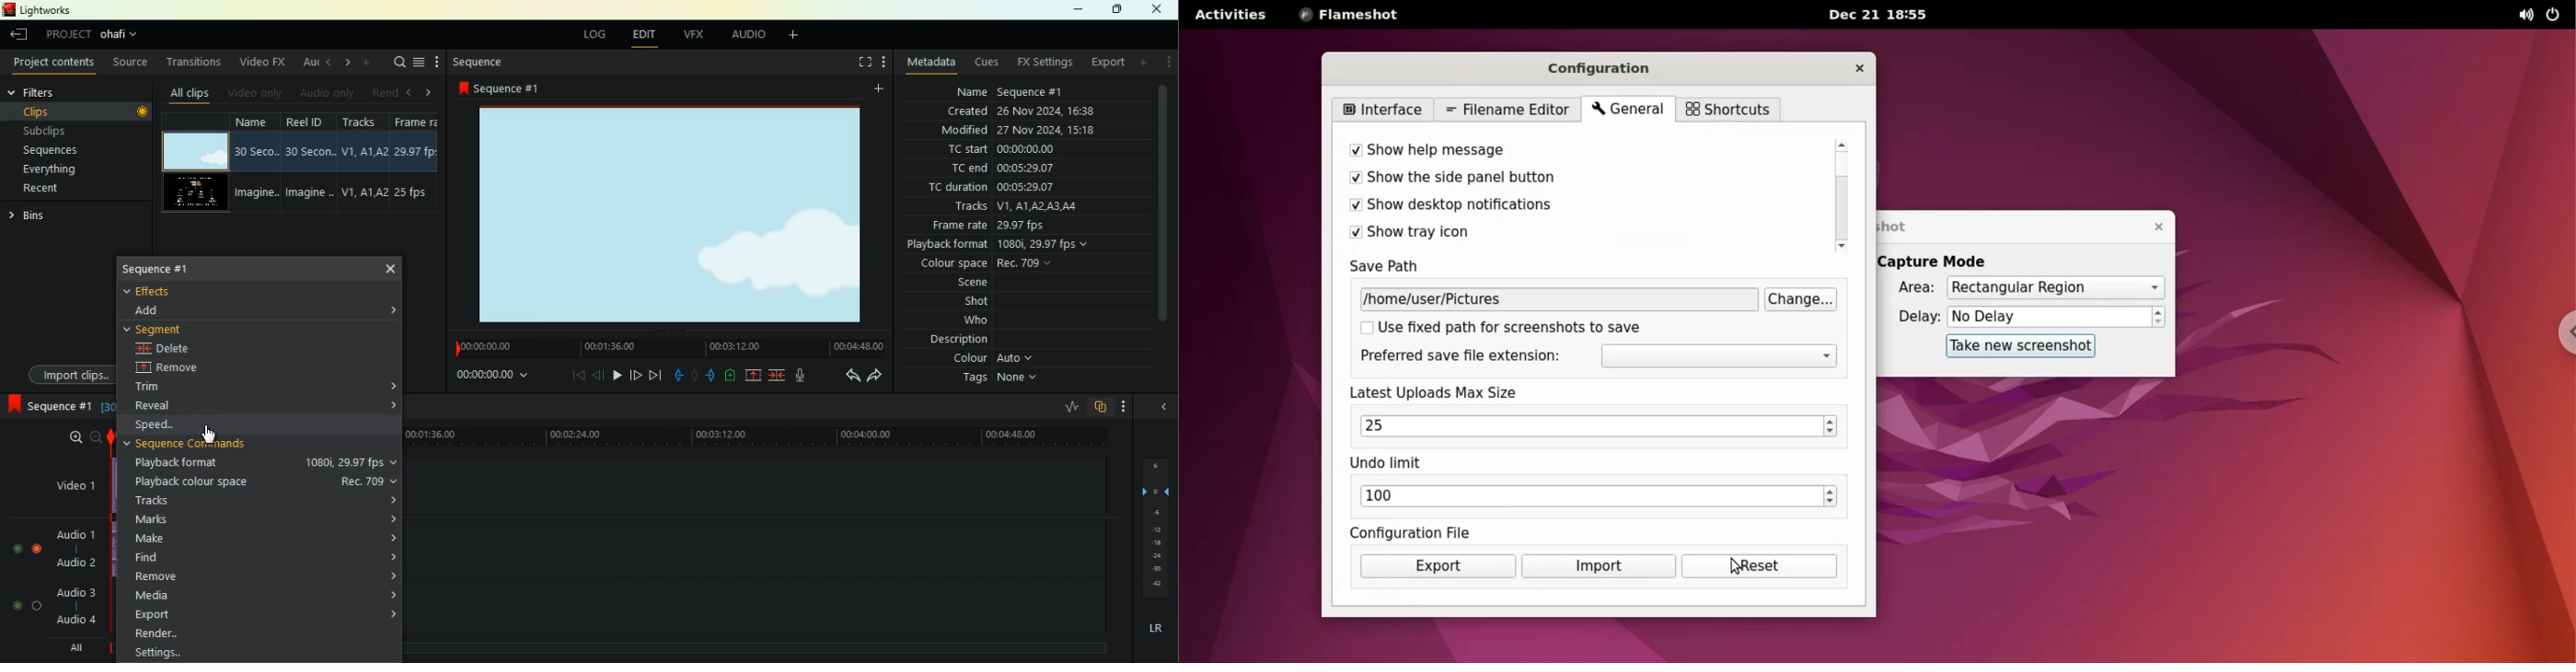 This screenshot has height=672, width=2576. Describe the element at coordinates (485, 376) in the screenshot. I see `time` at that location.